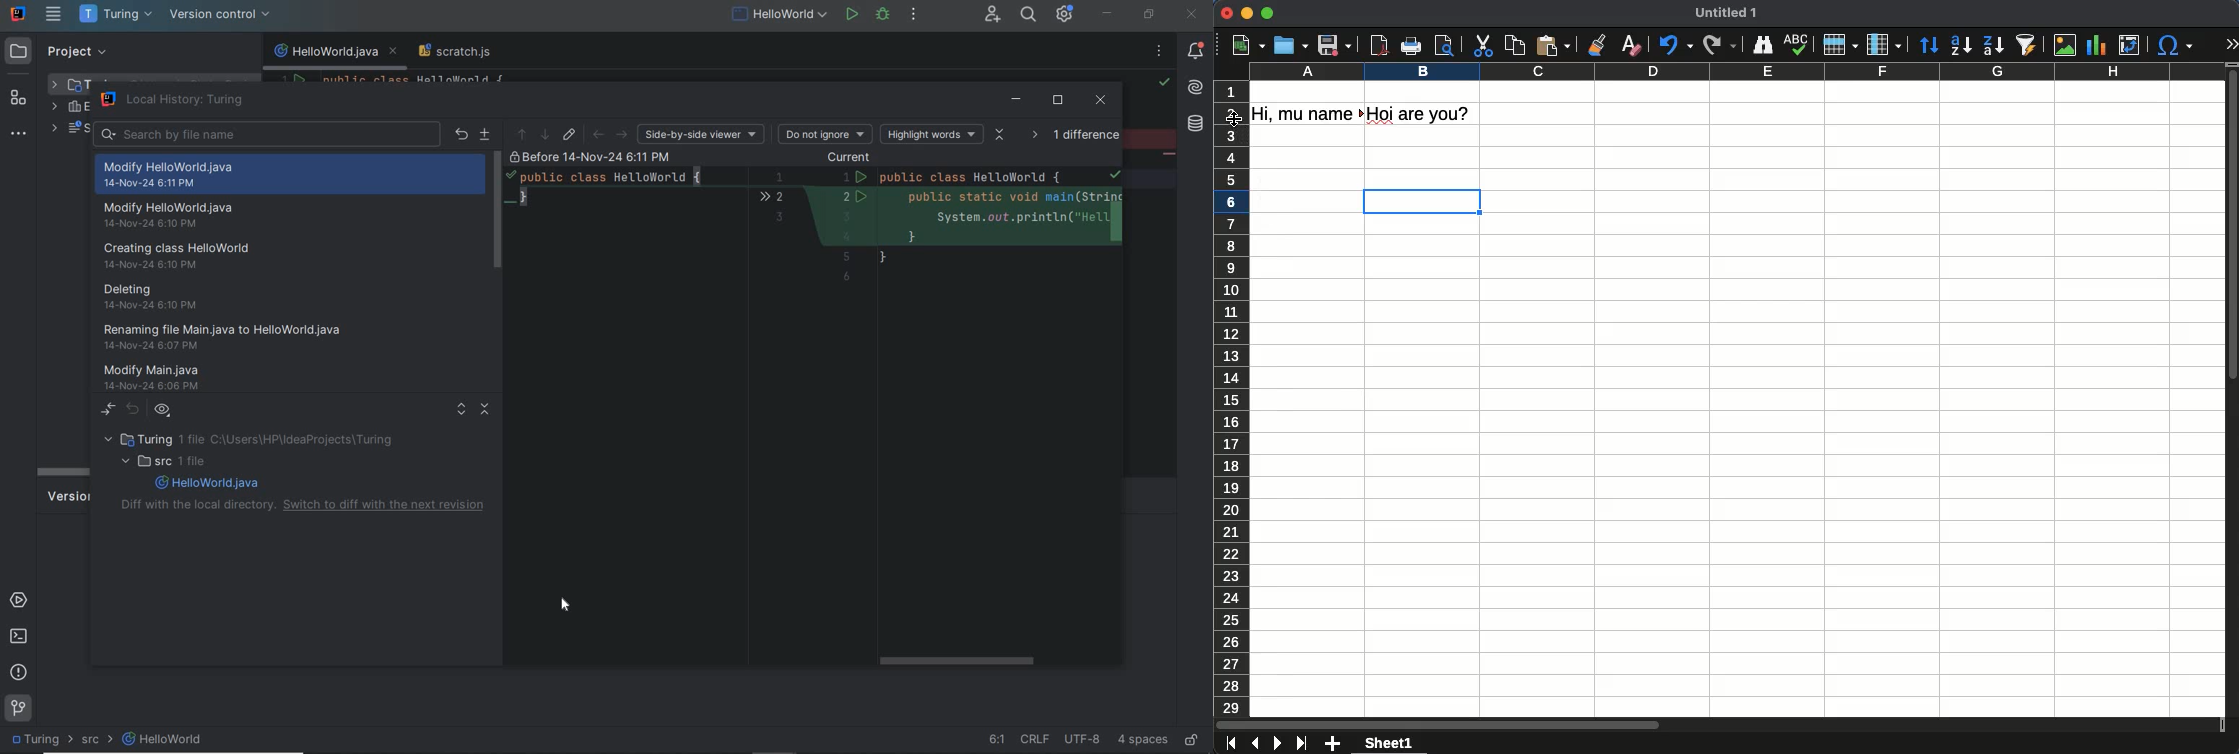 Image resolution: width=2240 pixels, height=756 pixels. What do you see at coordinates (1515, 46) in the screenshot?
I see `copy` at bounding box center [1515, 46].